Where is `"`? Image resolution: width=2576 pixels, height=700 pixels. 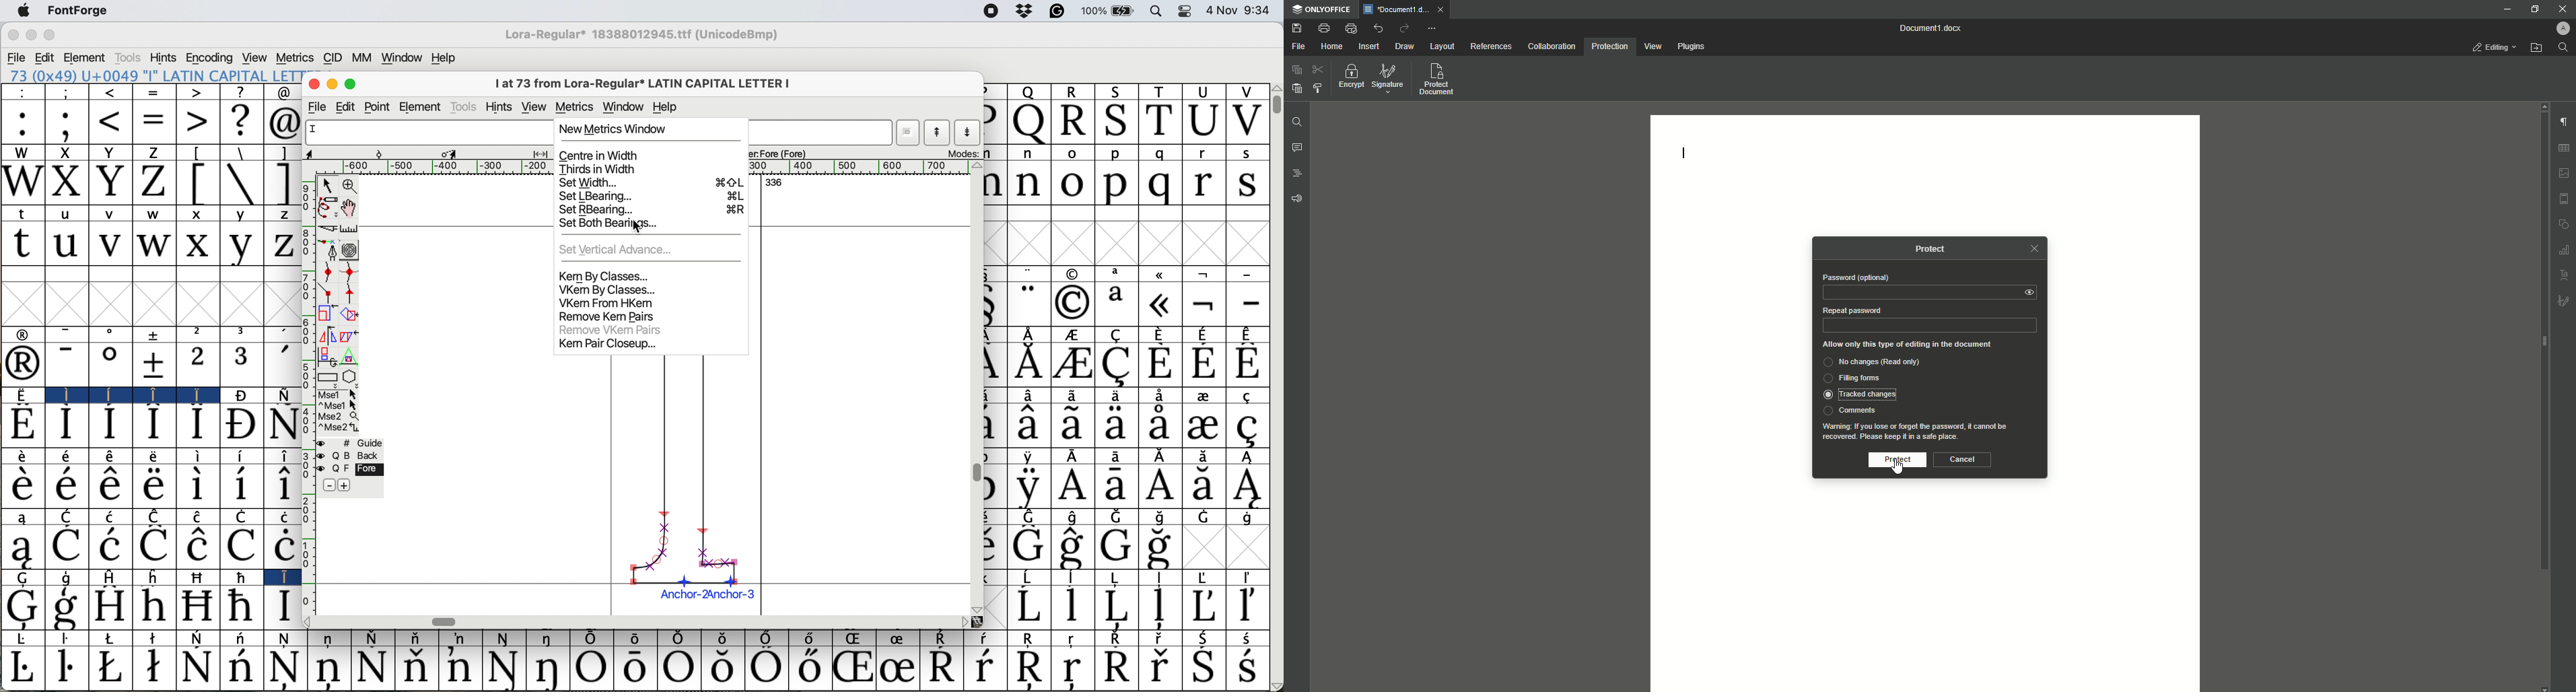 " is located at coordinates (1027, 303).